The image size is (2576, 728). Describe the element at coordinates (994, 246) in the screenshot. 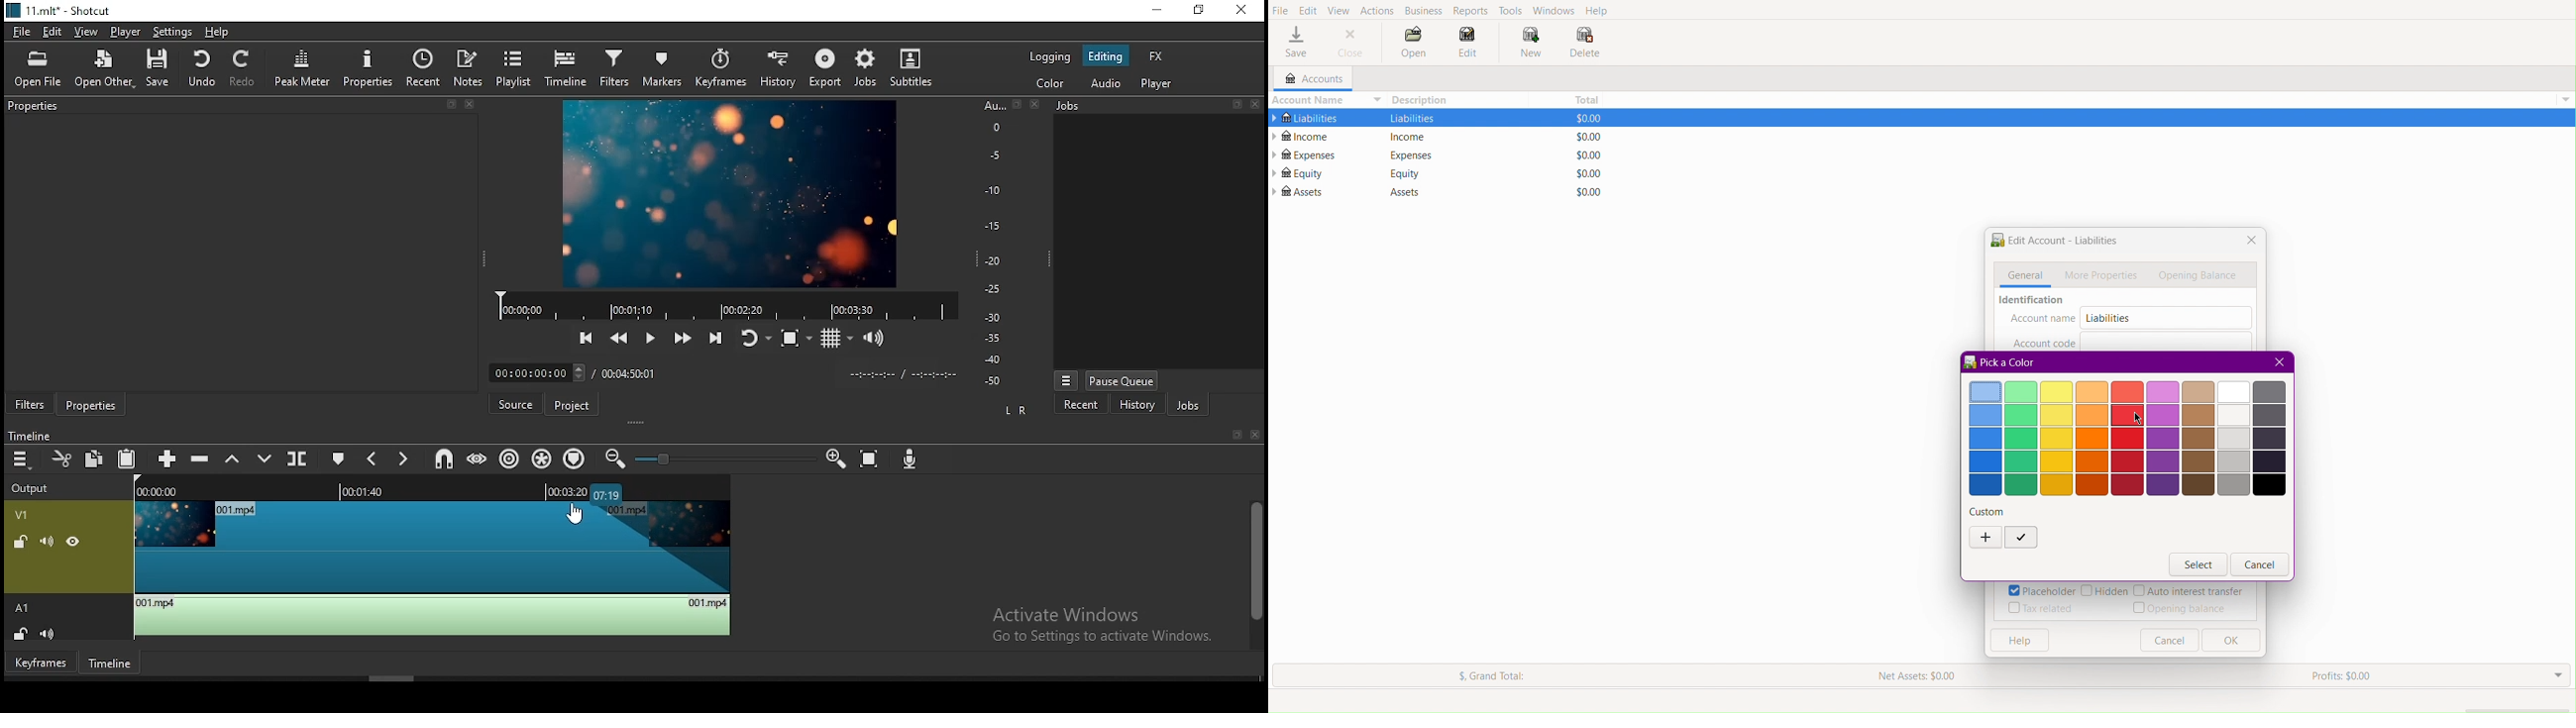

I see `scale` at that location.